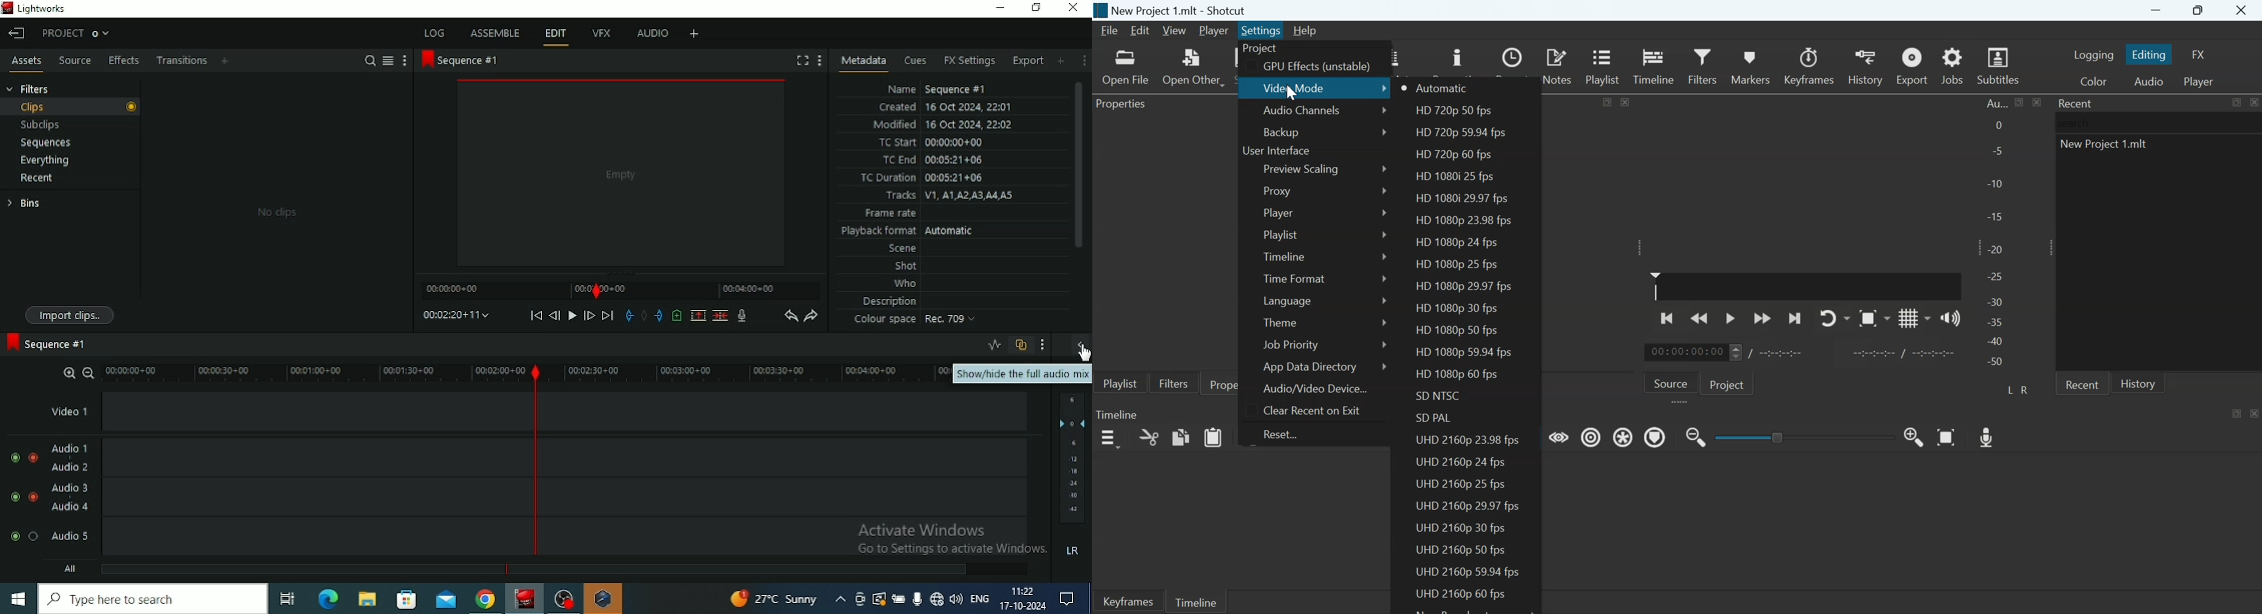  I want to click on HD 720p 59.94 fps, so click(1460, 133).